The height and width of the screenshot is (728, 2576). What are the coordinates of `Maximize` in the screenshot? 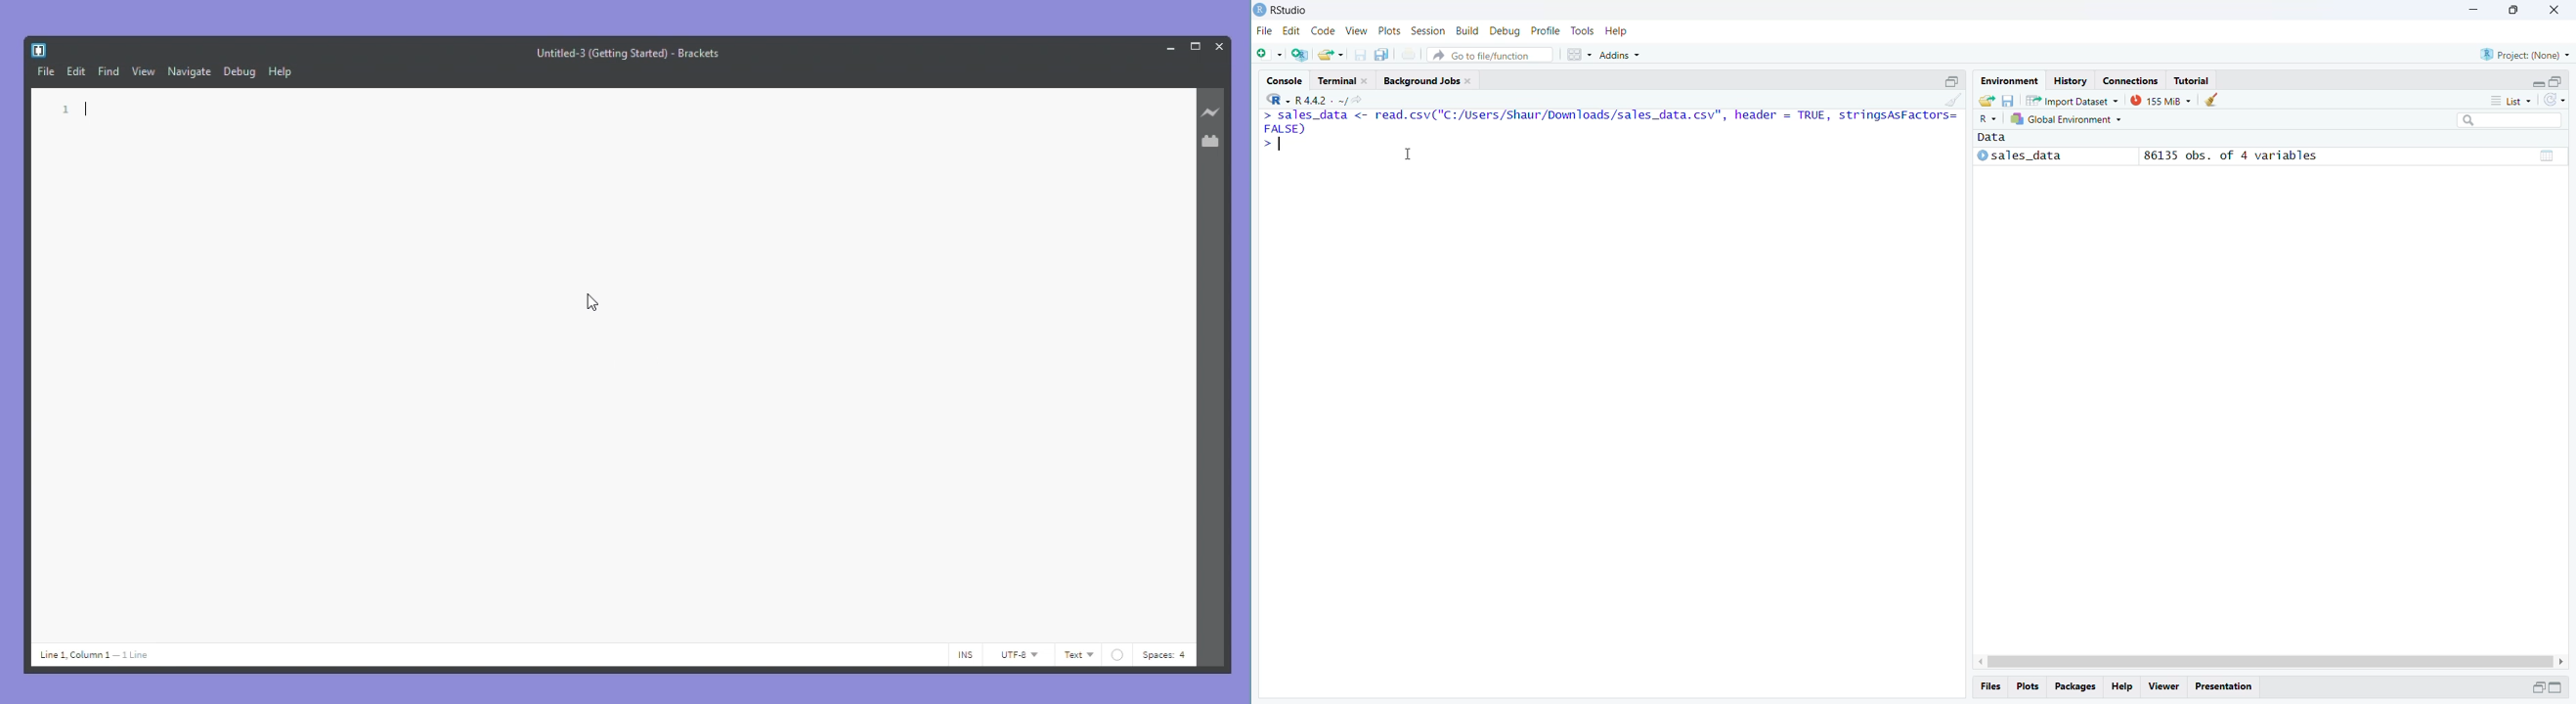 It's located at (2537, 688).